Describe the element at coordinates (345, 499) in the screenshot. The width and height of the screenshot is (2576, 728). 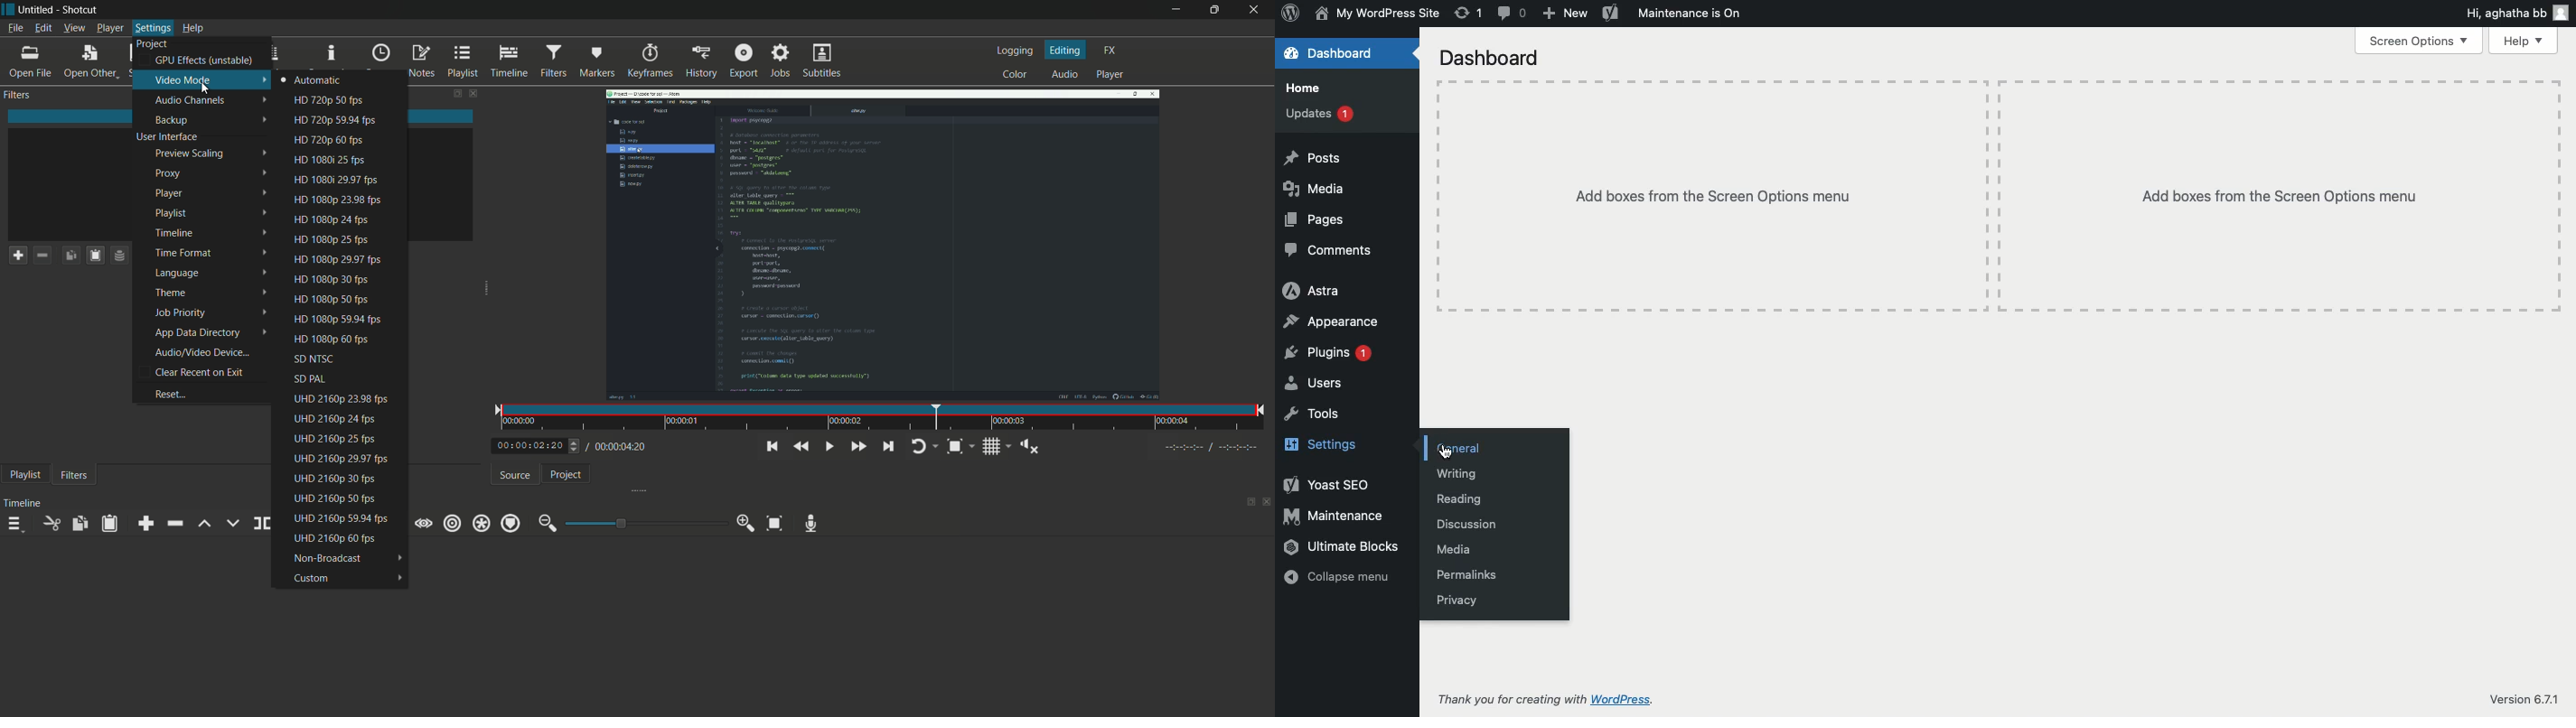
I see `uhd 2160p 50 fps` at that location.